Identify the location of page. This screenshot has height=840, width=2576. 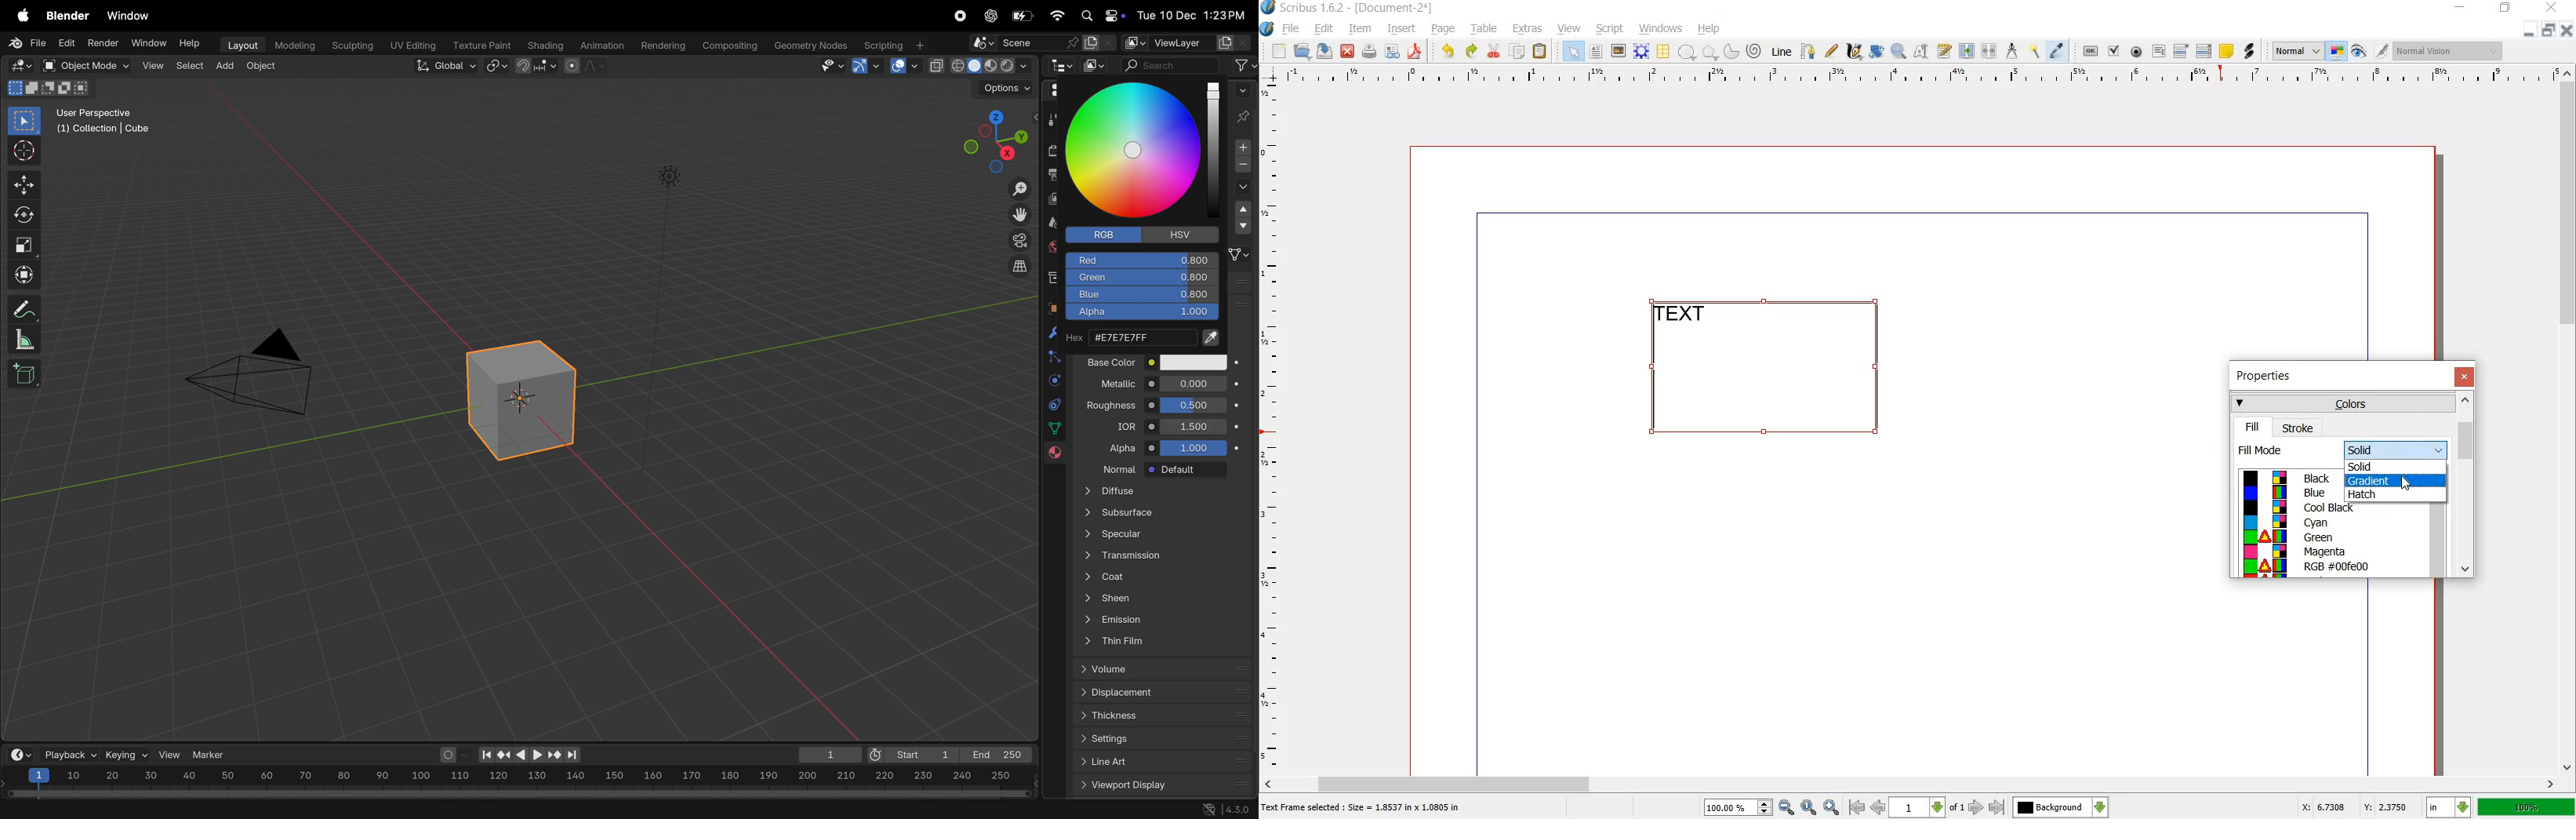
(1444, 30).